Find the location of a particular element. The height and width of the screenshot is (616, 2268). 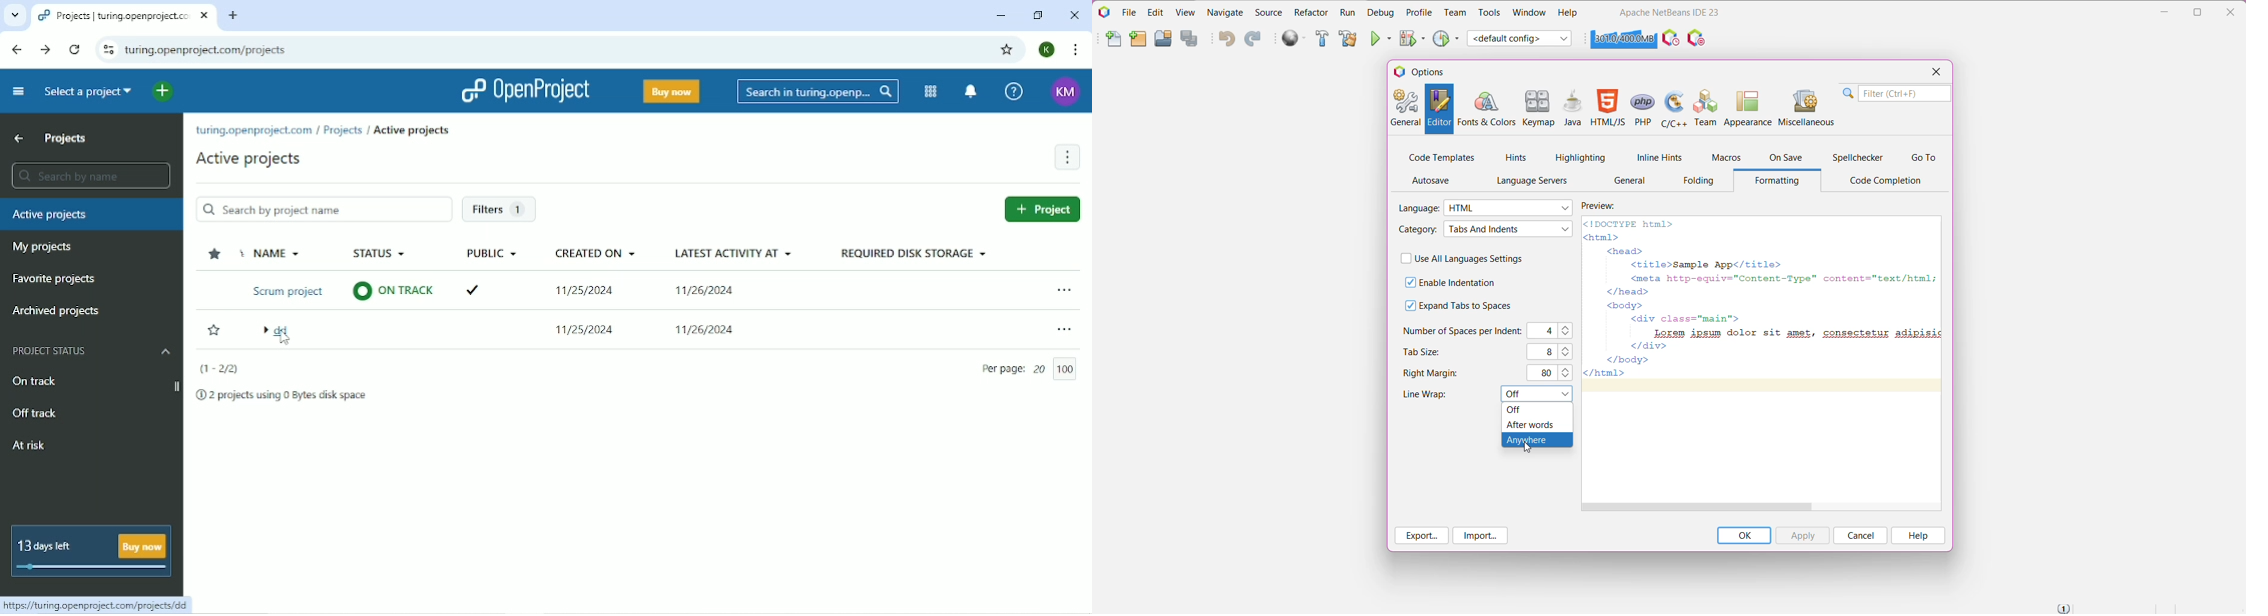

On track is located at coordinates (89, 379).